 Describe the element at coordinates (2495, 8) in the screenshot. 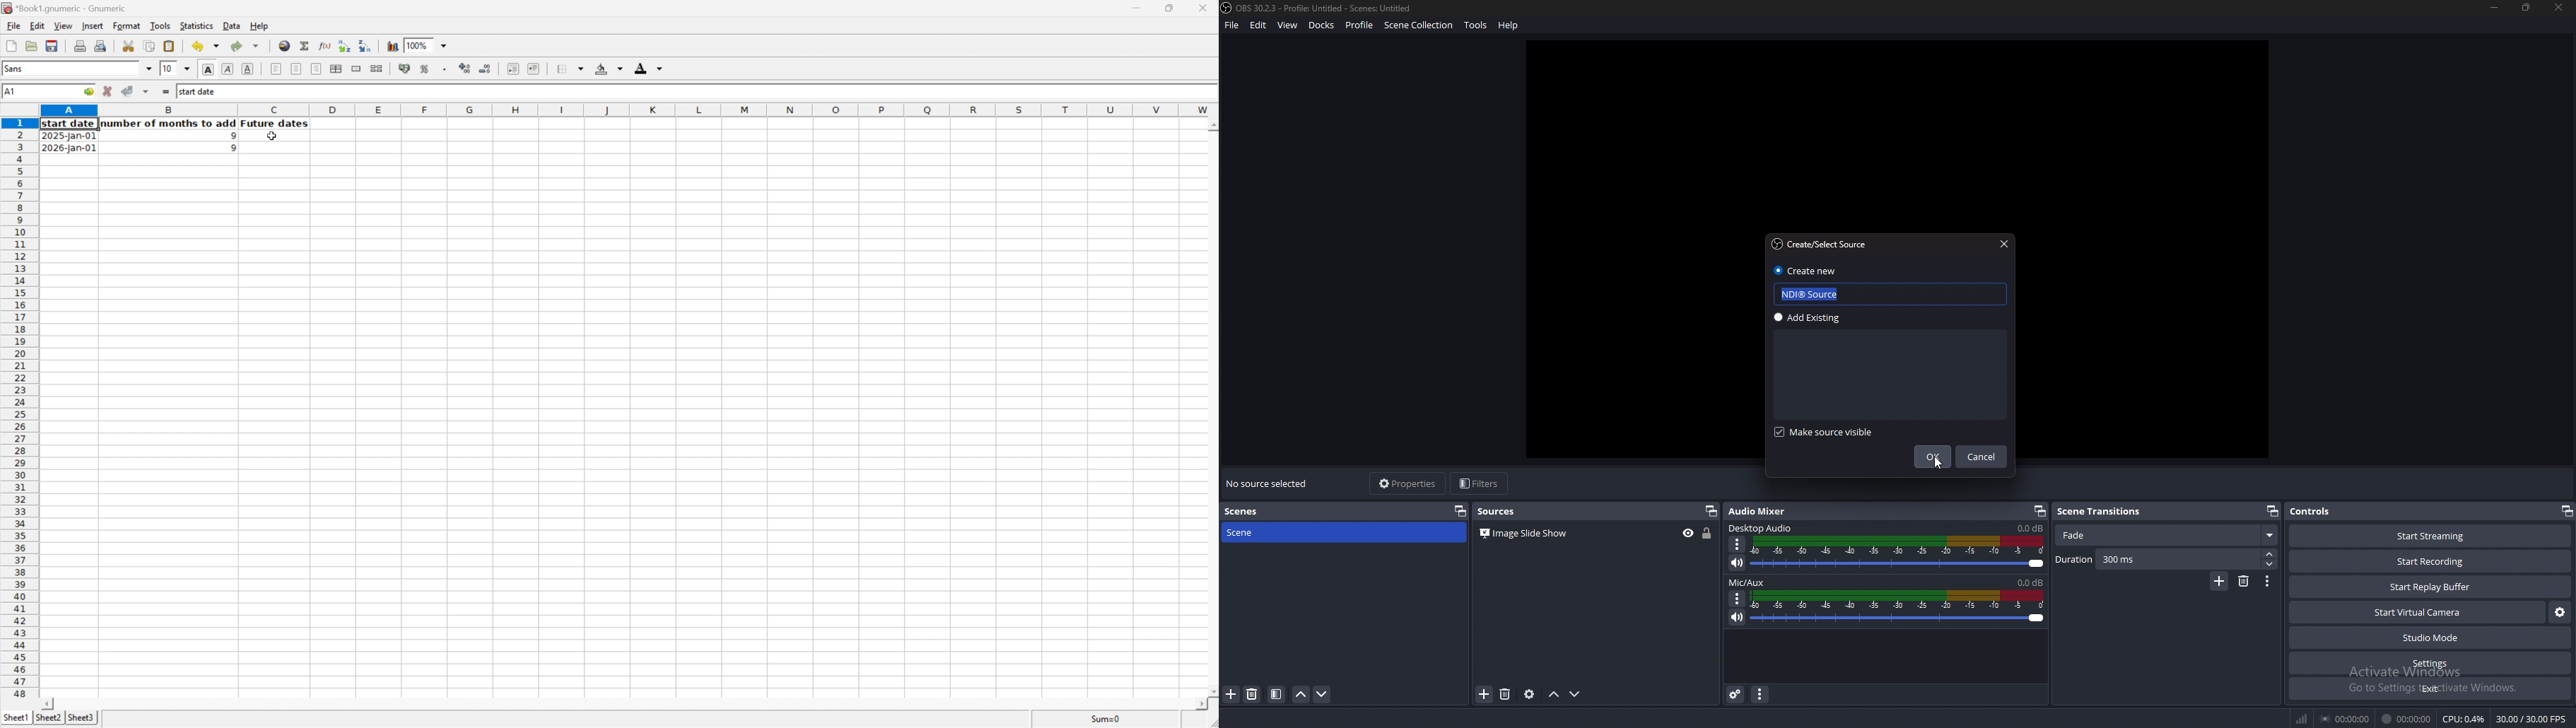

I see `minimize` at that location.